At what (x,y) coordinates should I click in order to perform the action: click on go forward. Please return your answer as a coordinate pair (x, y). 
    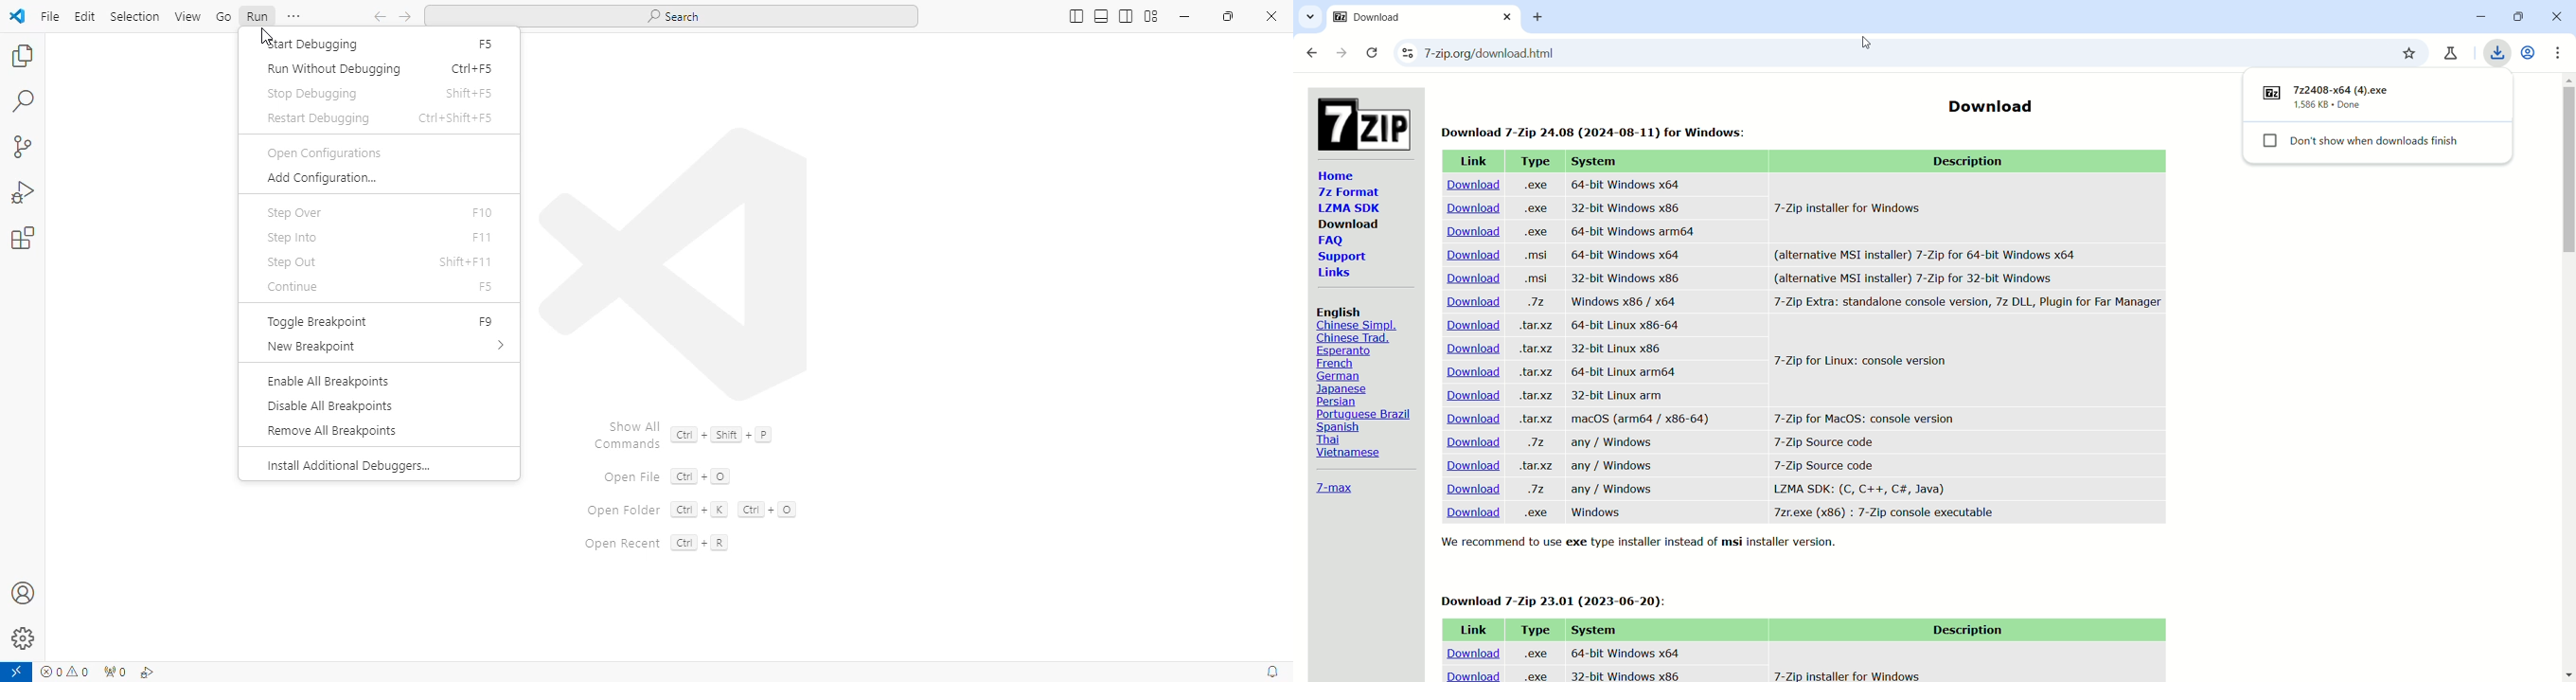
    Looking at the image, I should click on (1343, 55).